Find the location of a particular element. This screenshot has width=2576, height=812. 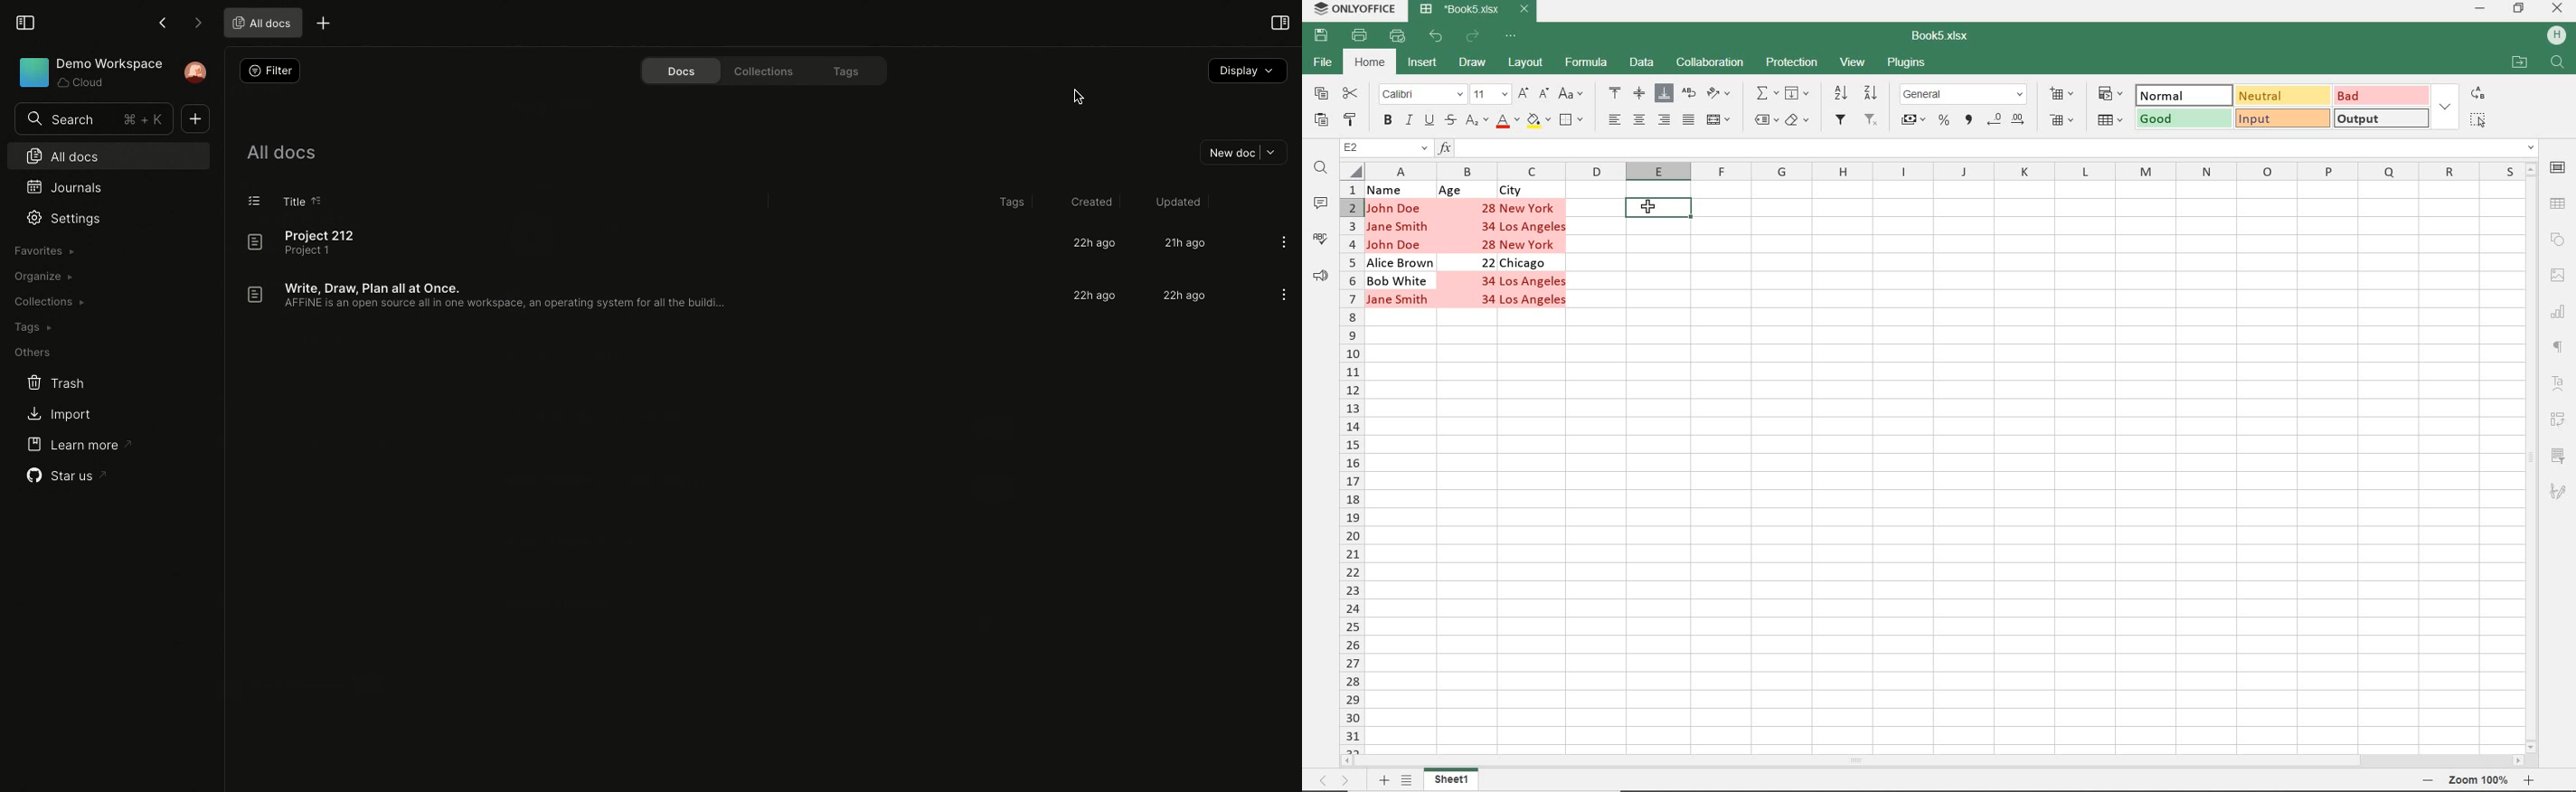

Demo workspace is located at coordinates (90, 73).